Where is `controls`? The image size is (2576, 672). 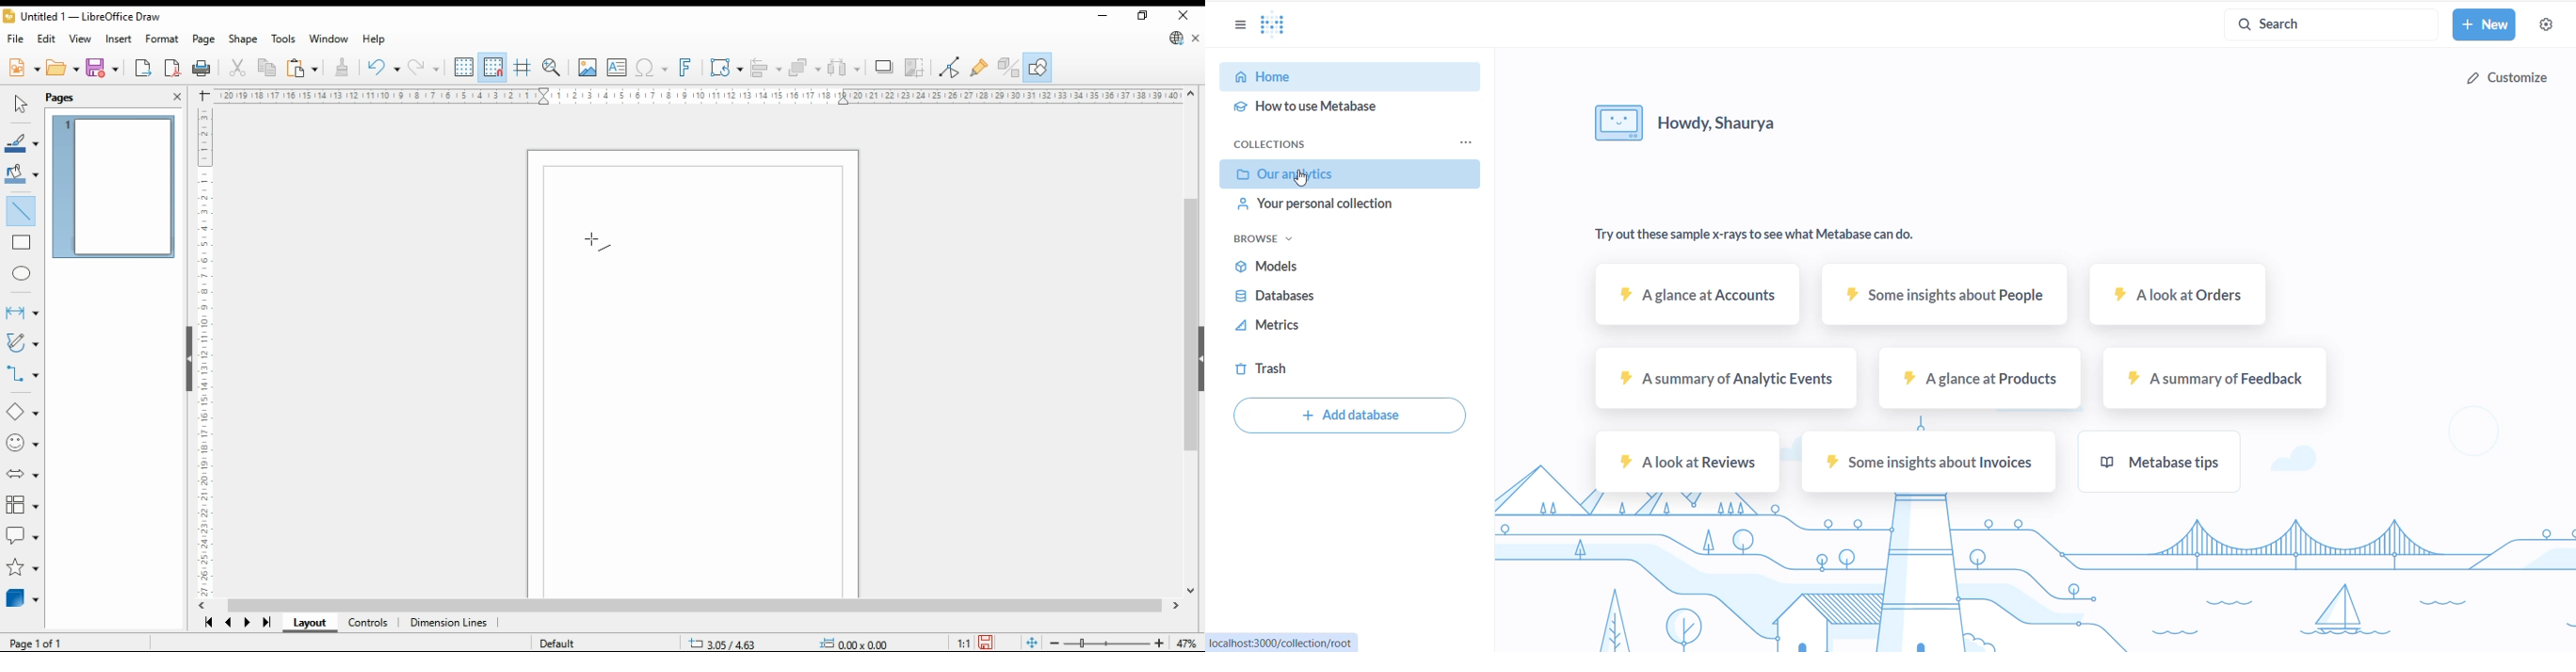
controls is located at coordinates (370, 625).